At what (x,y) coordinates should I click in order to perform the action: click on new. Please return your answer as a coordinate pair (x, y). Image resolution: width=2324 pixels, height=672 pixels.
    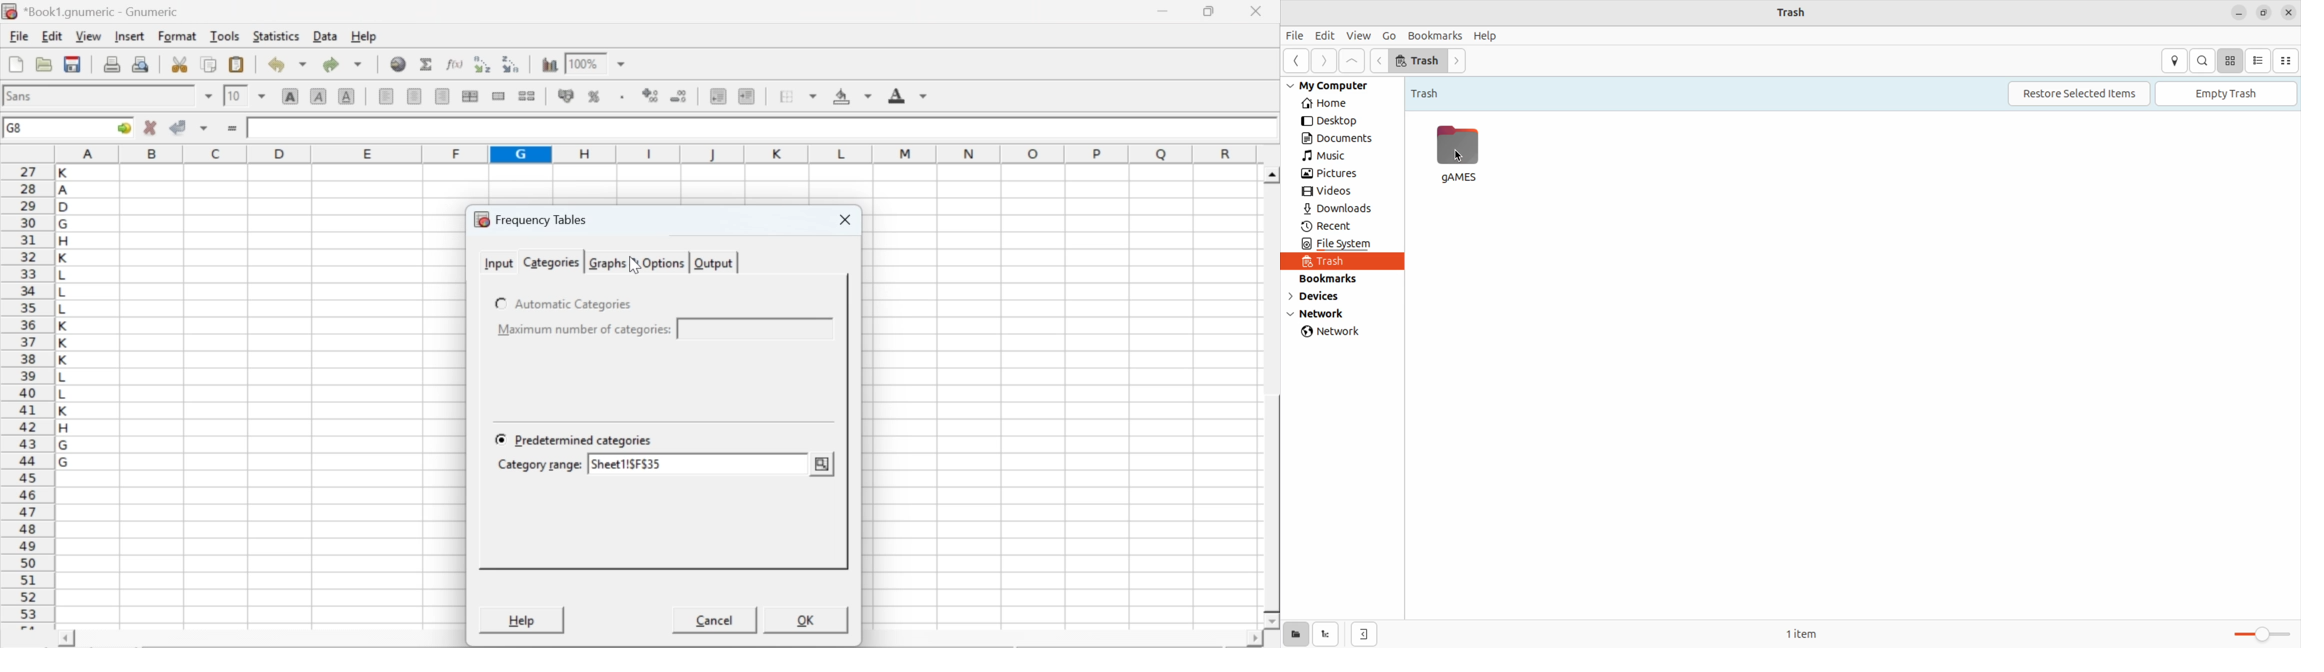
    Looking at the image, I should click on (15, 64).